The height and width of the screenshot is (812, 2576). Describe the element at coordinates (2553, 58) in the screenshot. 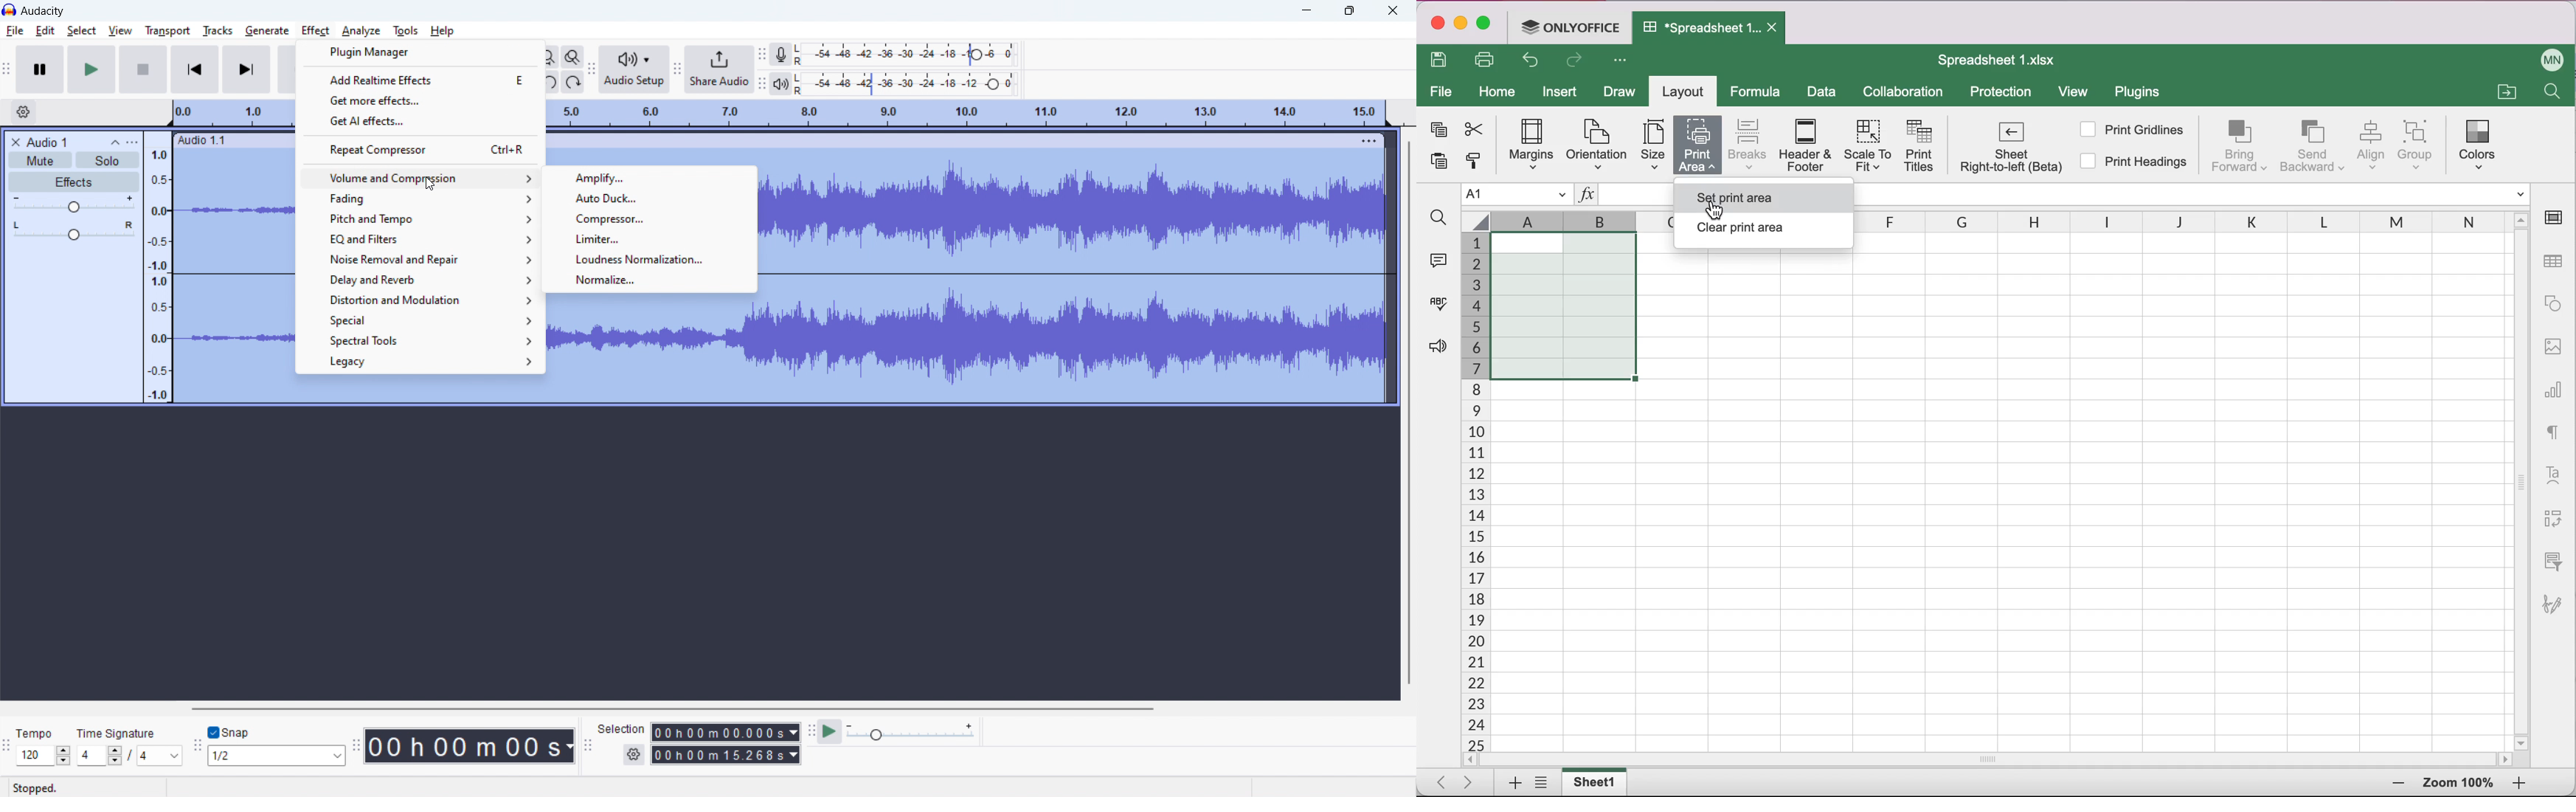

I see `user name` at that location.